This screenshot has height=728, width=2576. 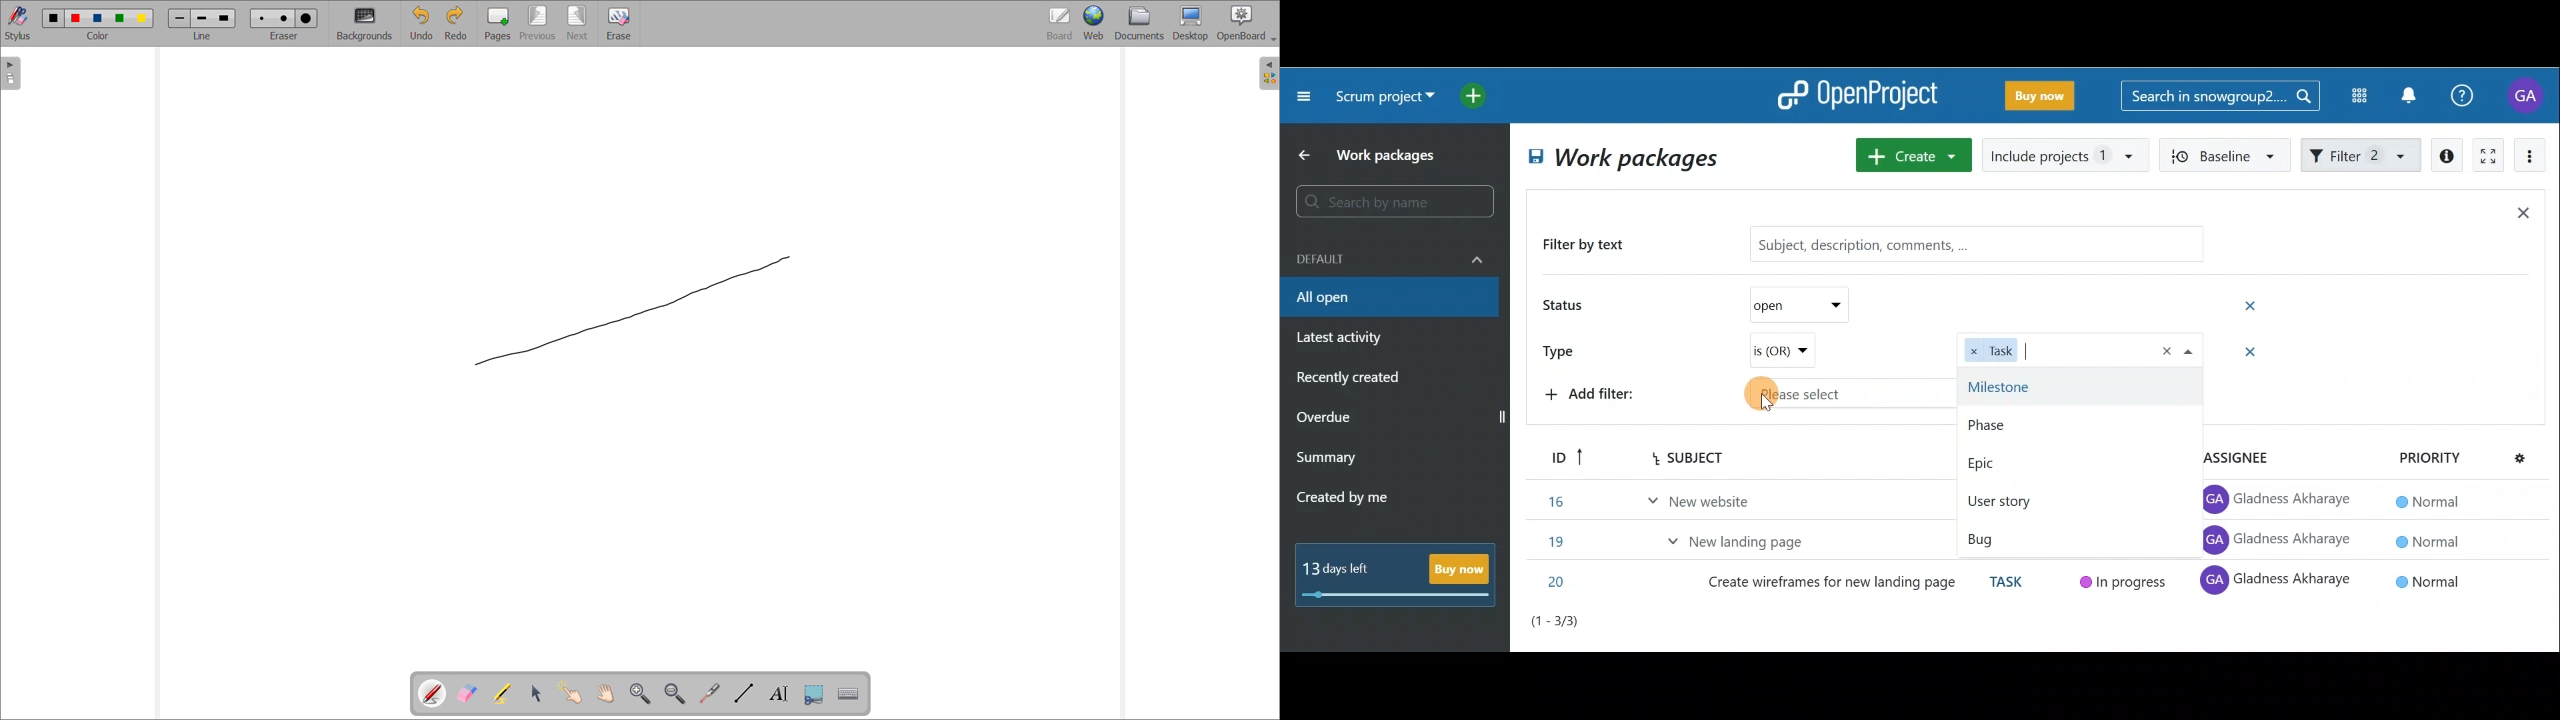 What do you see at coordinates (2522, 217) in the screenshot?
I see `Close` at bounding box center [2522, 217].